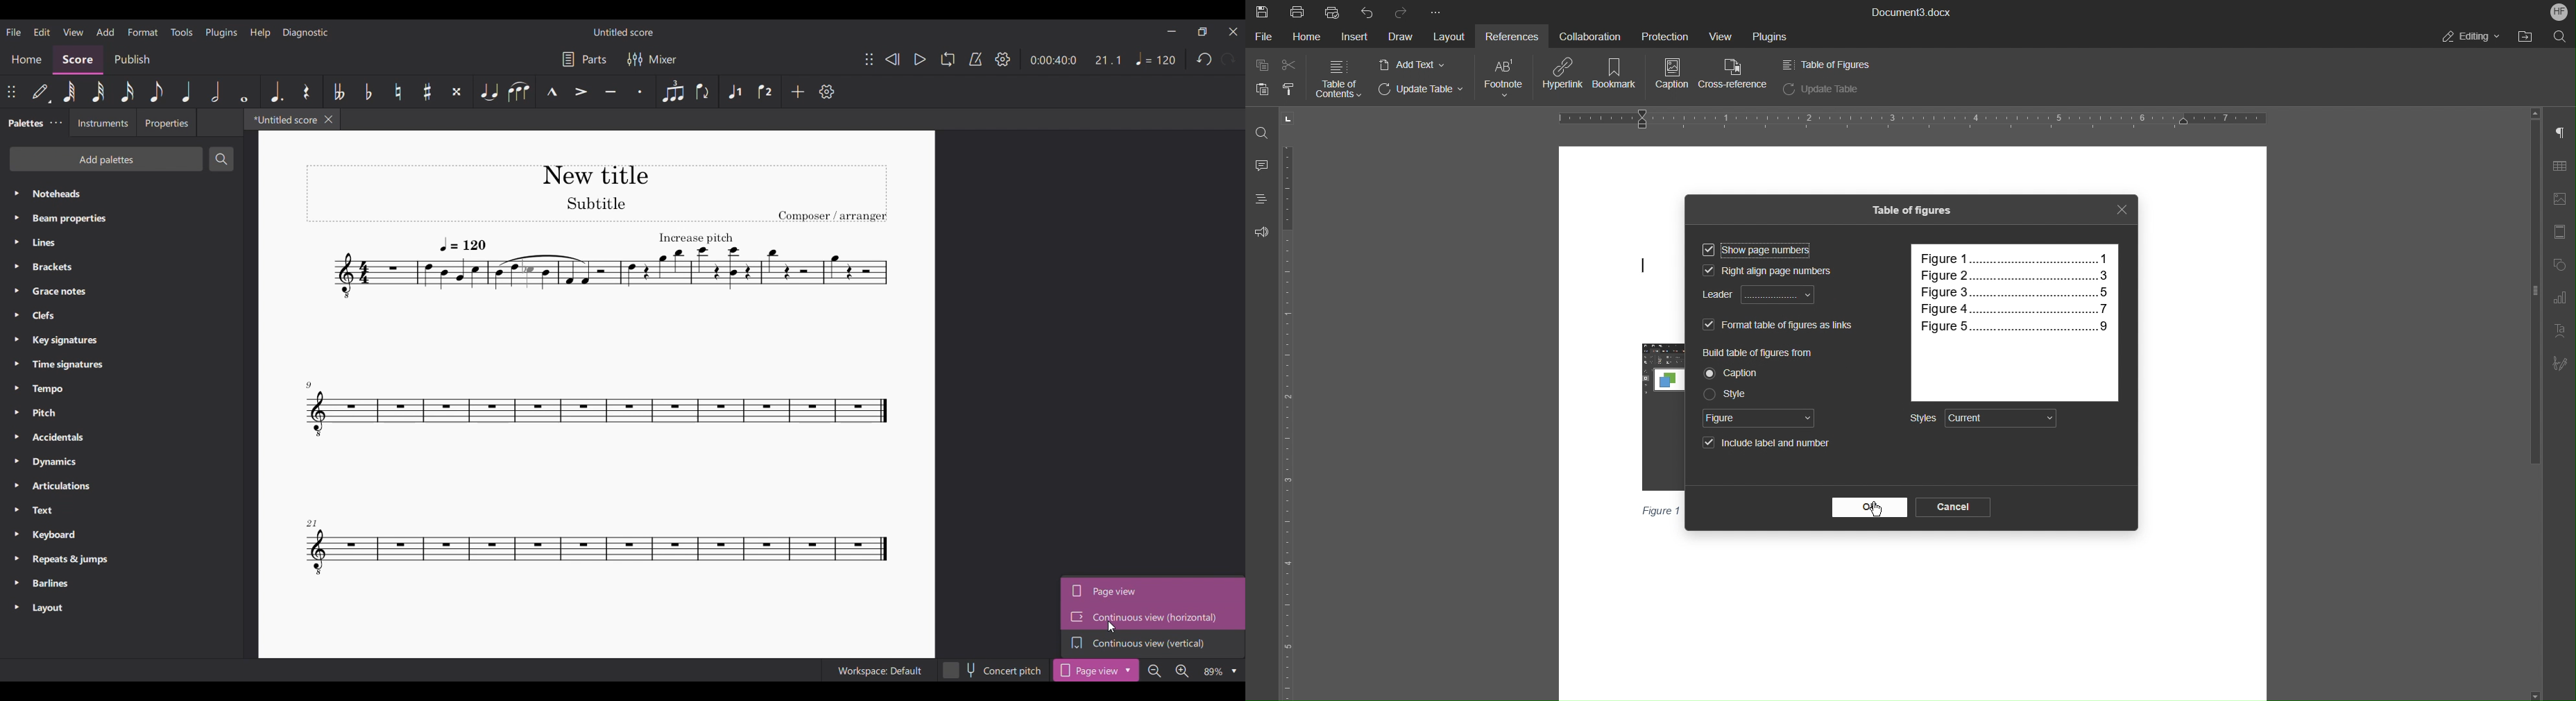 The height and width of the screenshot is (728, 2576). Describe the element at coordinates (2120, 211) in the screenshot. I see `Close` at that location.